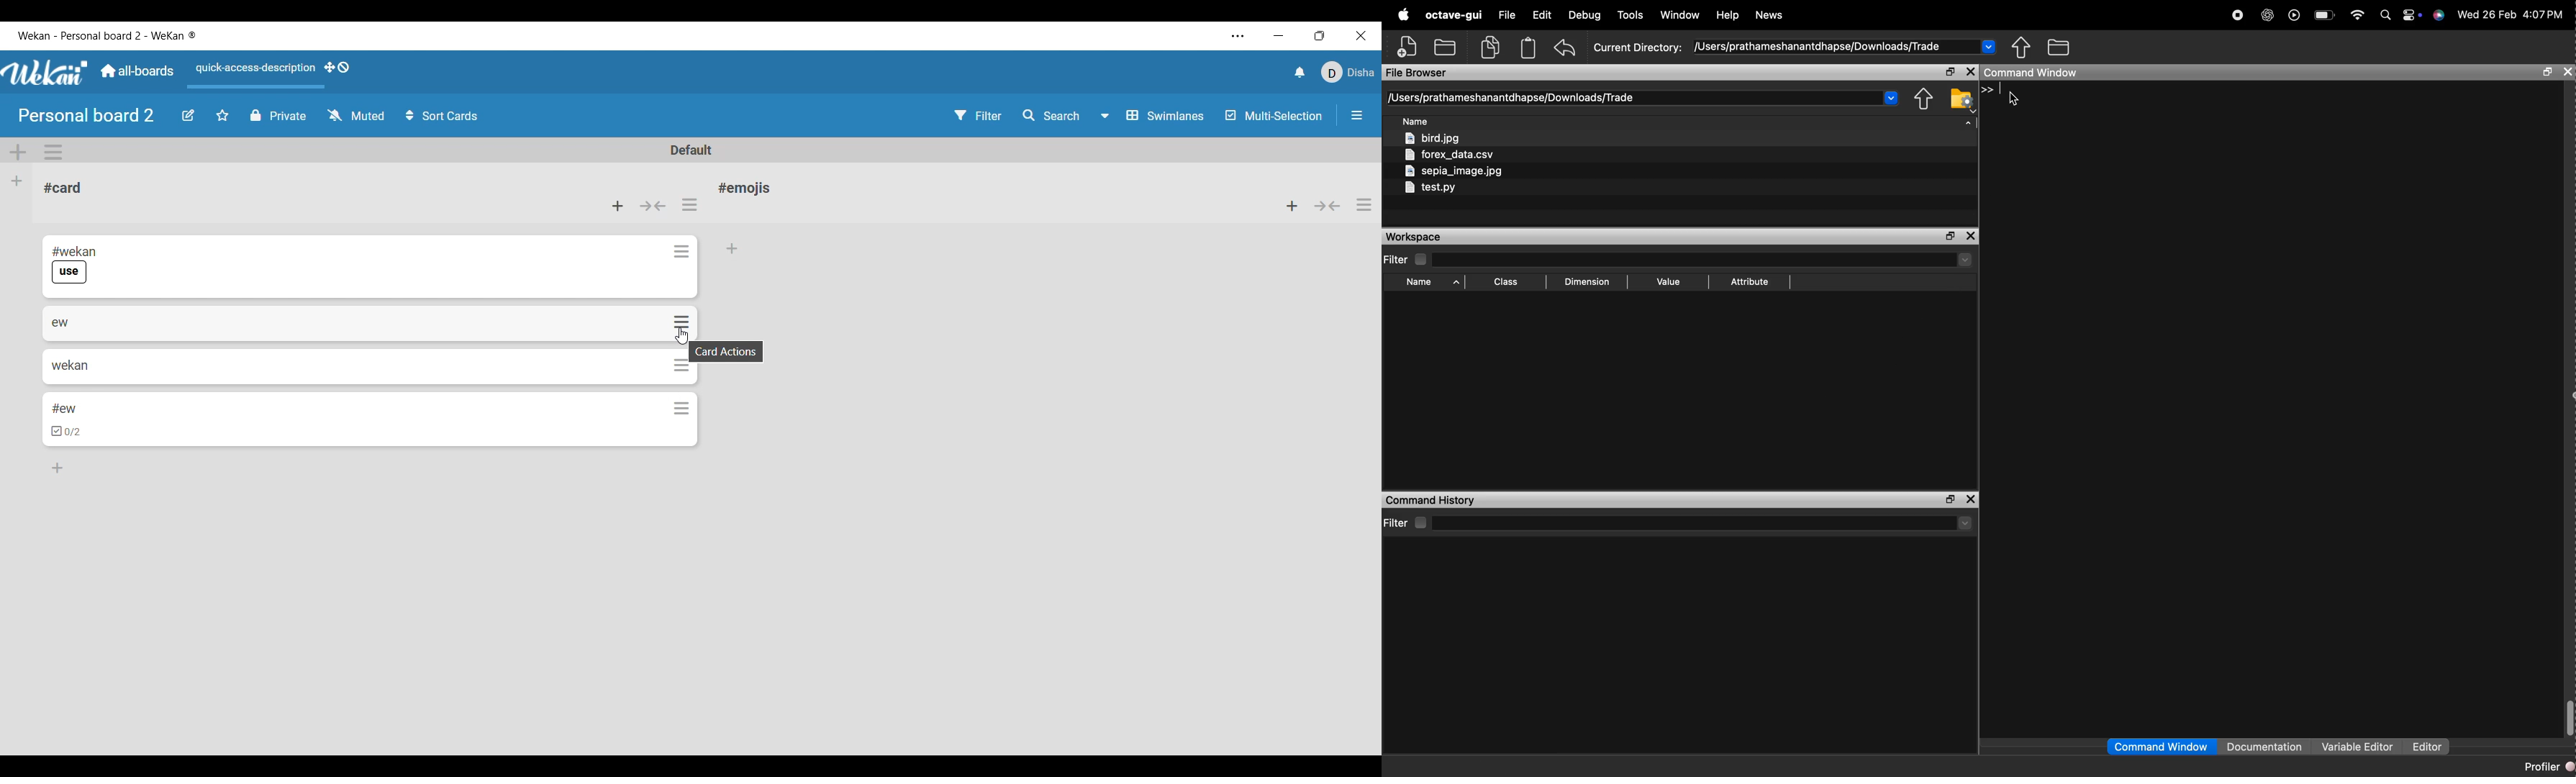  I want to click on Help, so click(1728, 15).